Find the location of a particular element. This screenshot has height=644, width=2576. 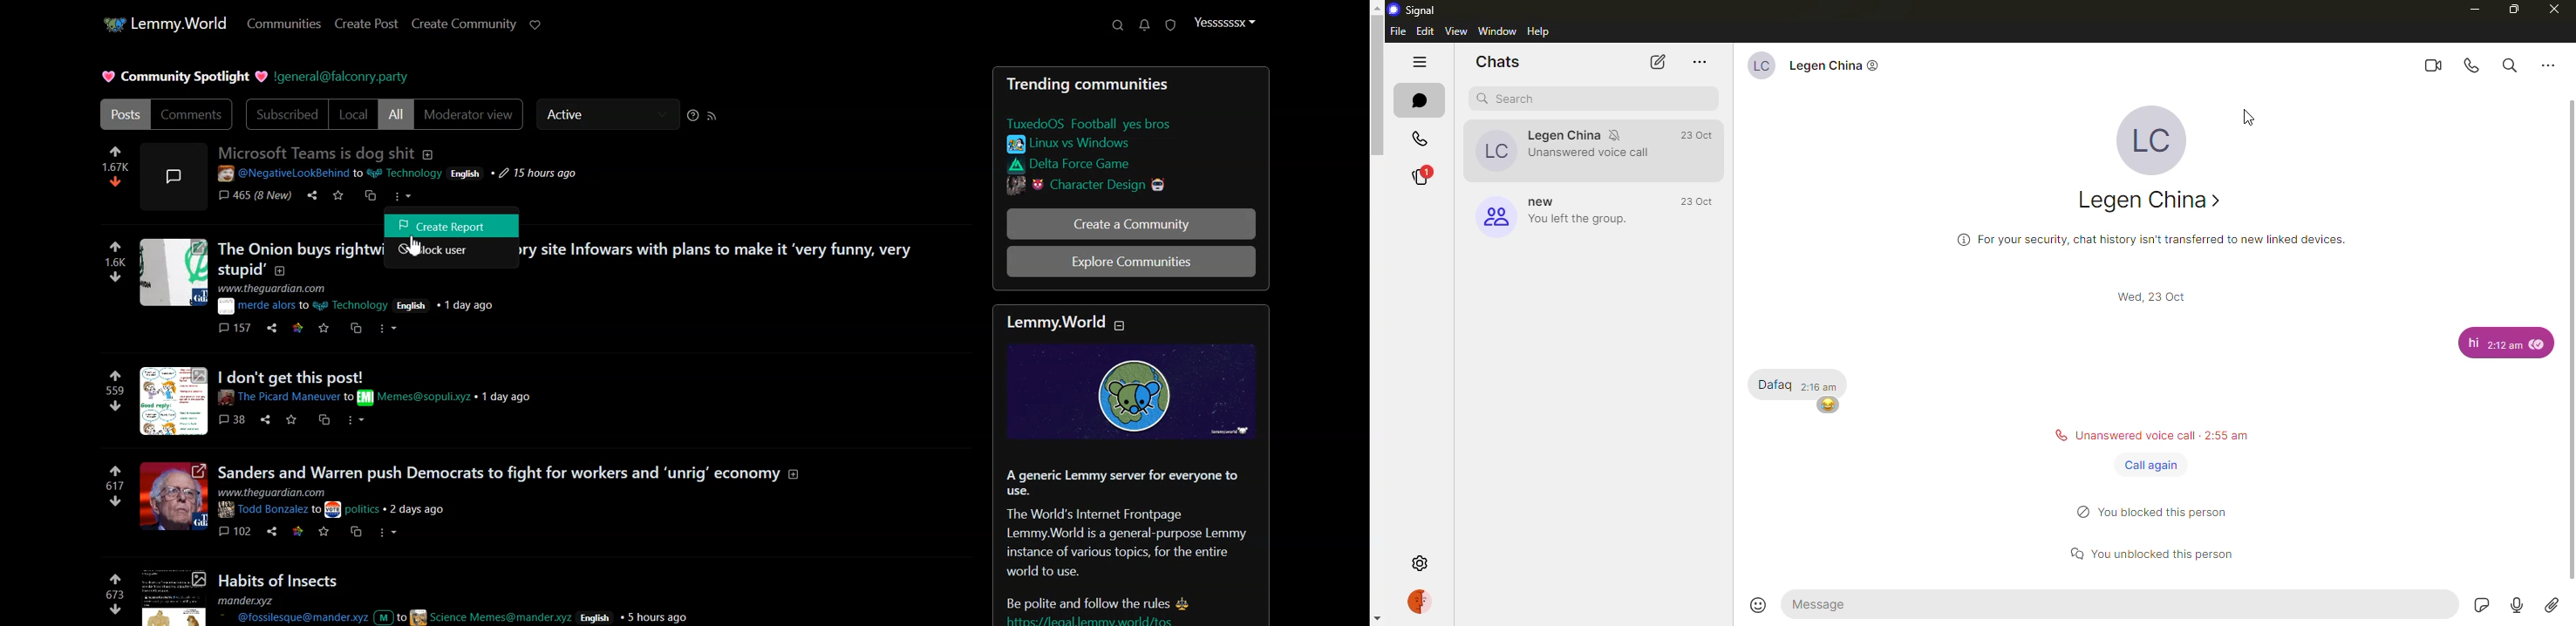

 is located at coordinates (384, 384).